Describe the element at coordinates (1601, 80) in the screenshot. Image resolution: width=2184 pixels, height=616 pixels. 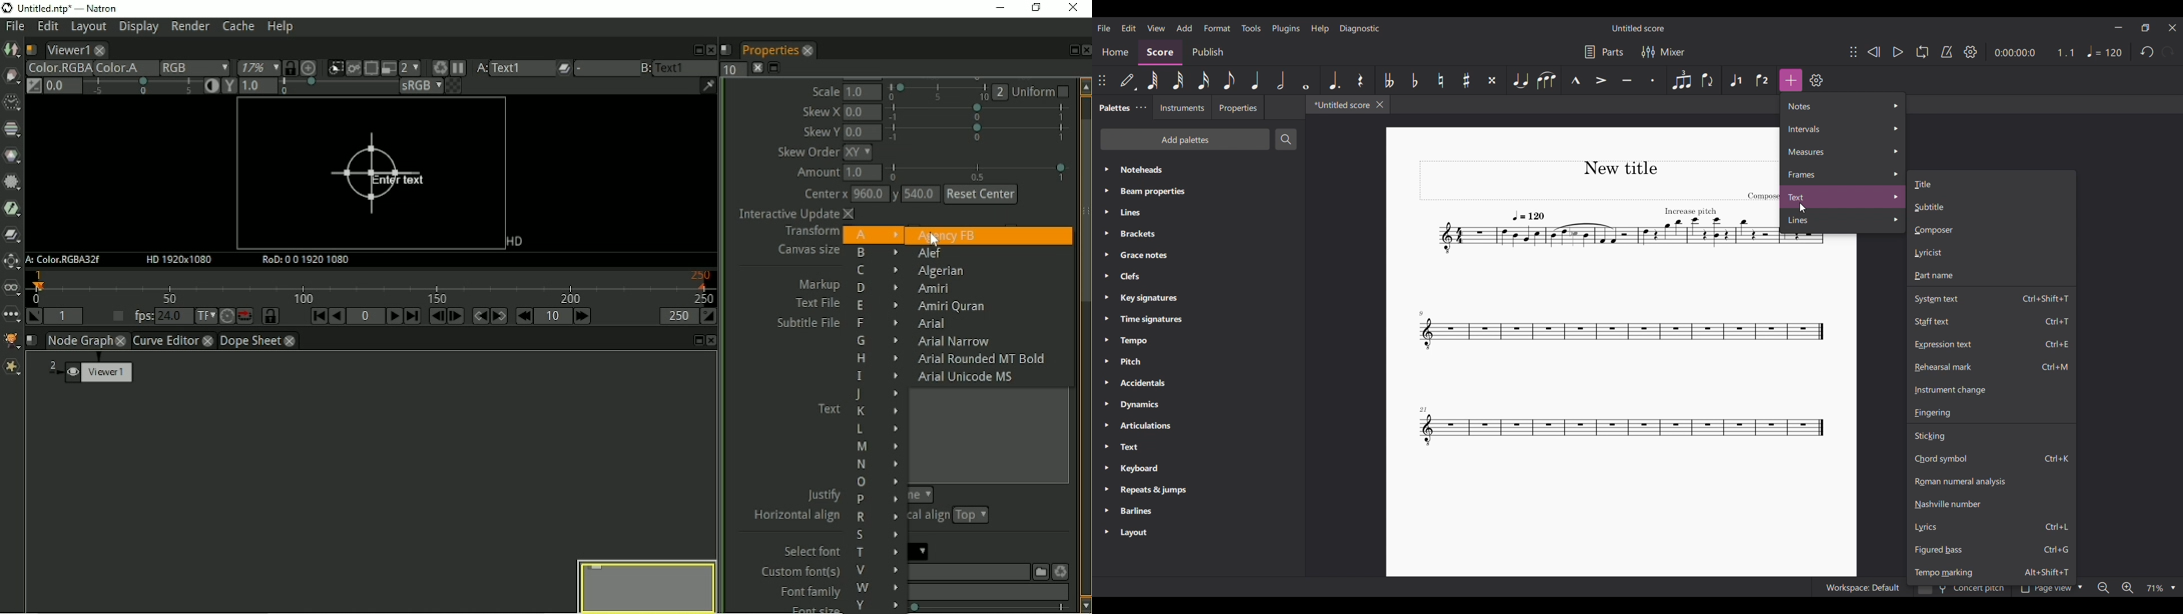
I see `Accent` at that location.